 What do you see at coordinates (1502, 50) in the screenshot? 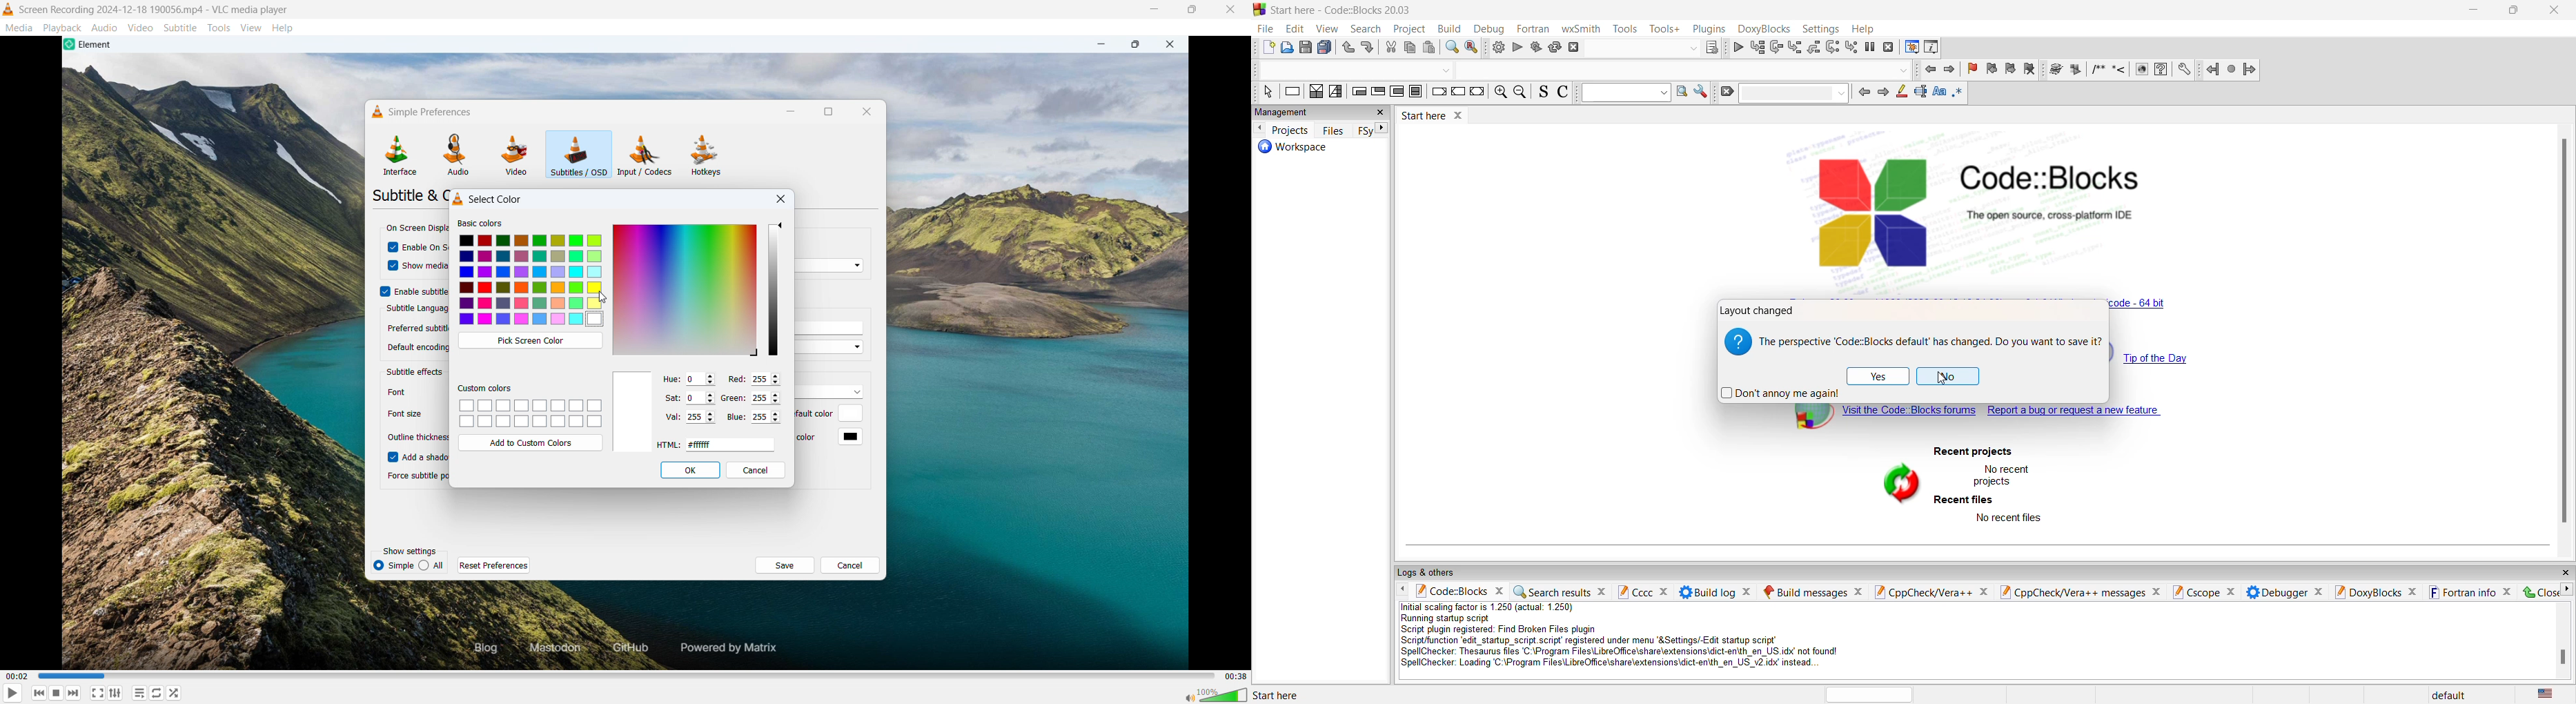
I see `build` at bounding box center [1502, 50].